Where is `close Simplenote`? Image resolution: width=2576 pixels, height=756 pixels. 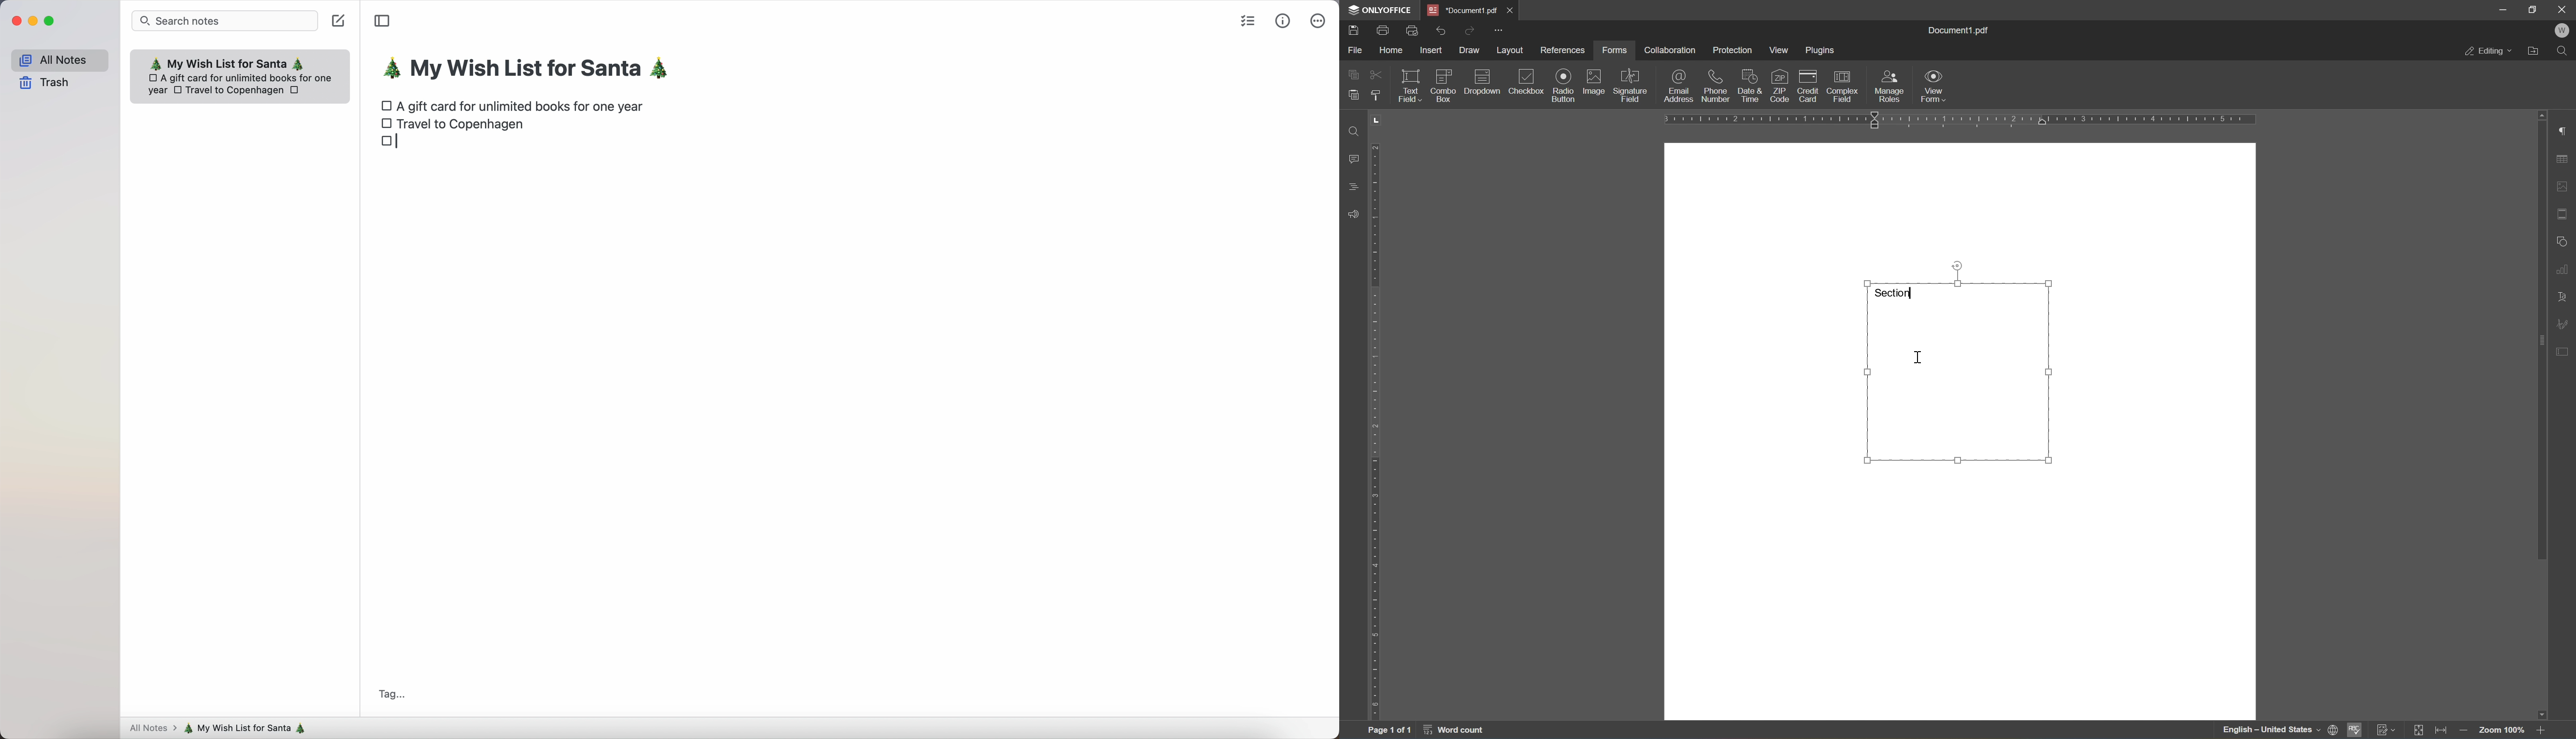 close Simplenote is located at coordinates (14, 21).